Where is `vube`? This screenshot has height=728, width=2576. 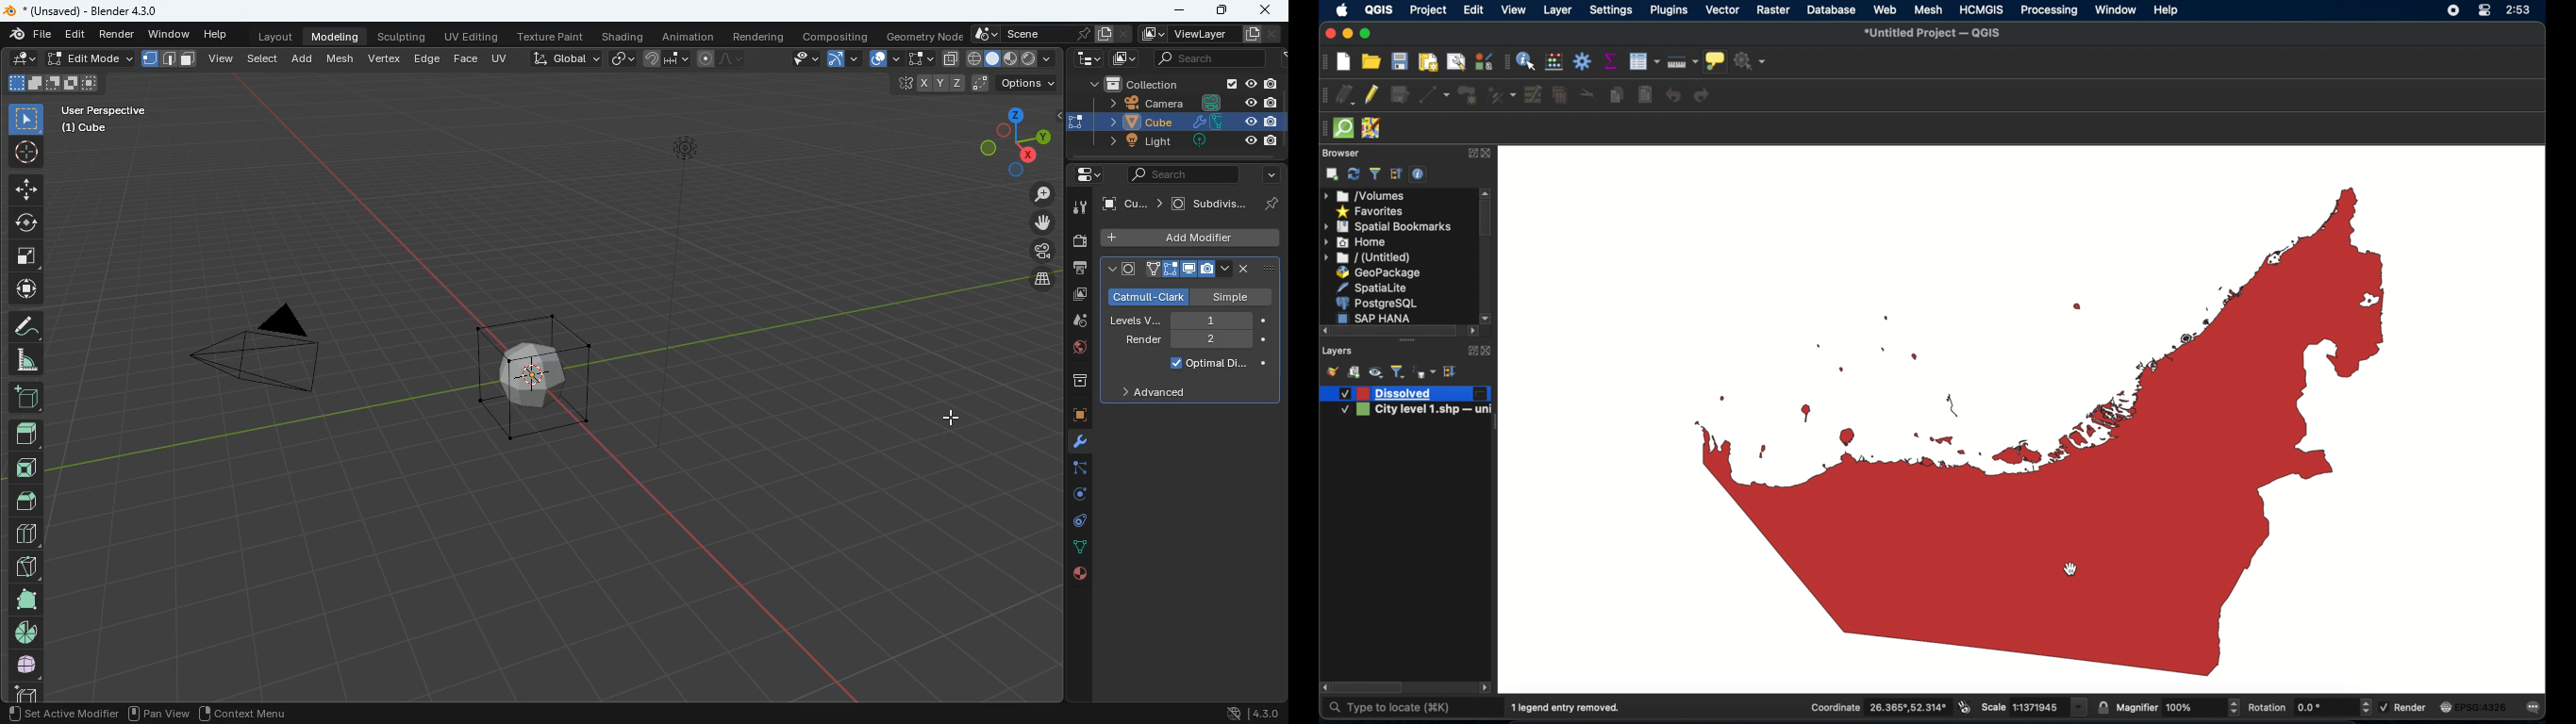 vube is located at coordinates (1136, 204).